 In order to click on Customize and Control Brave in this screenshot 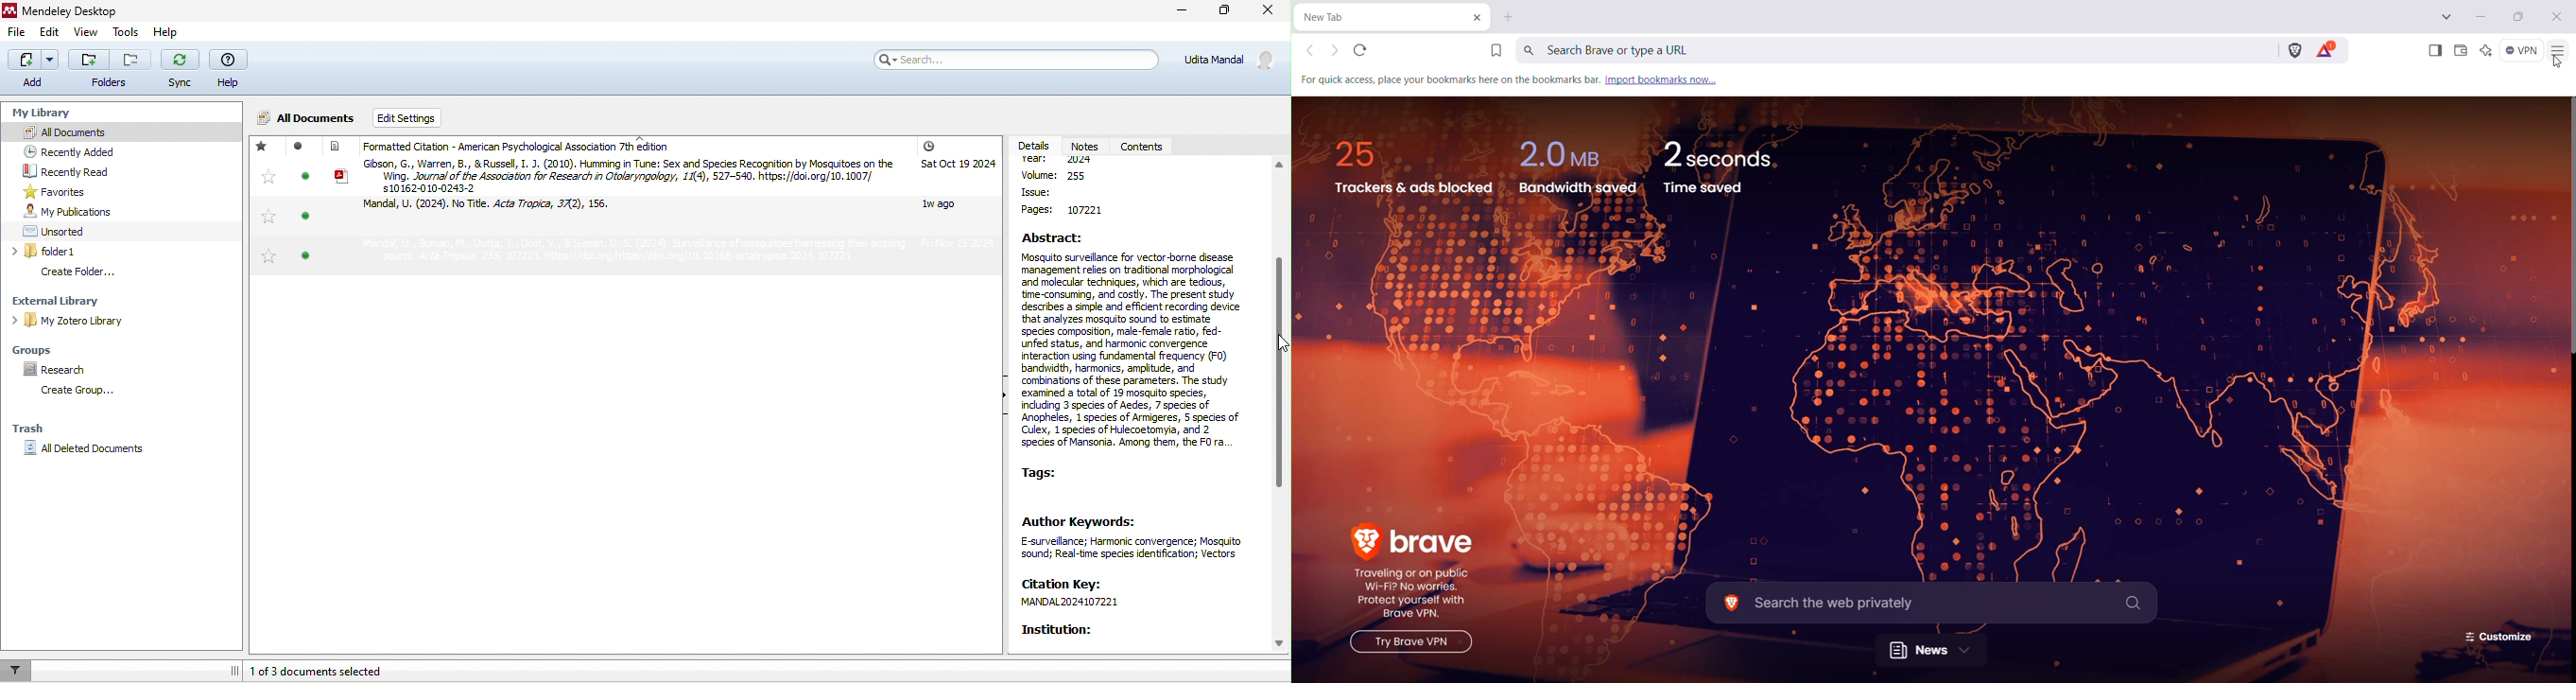, I will do `click(2559, 50)`.